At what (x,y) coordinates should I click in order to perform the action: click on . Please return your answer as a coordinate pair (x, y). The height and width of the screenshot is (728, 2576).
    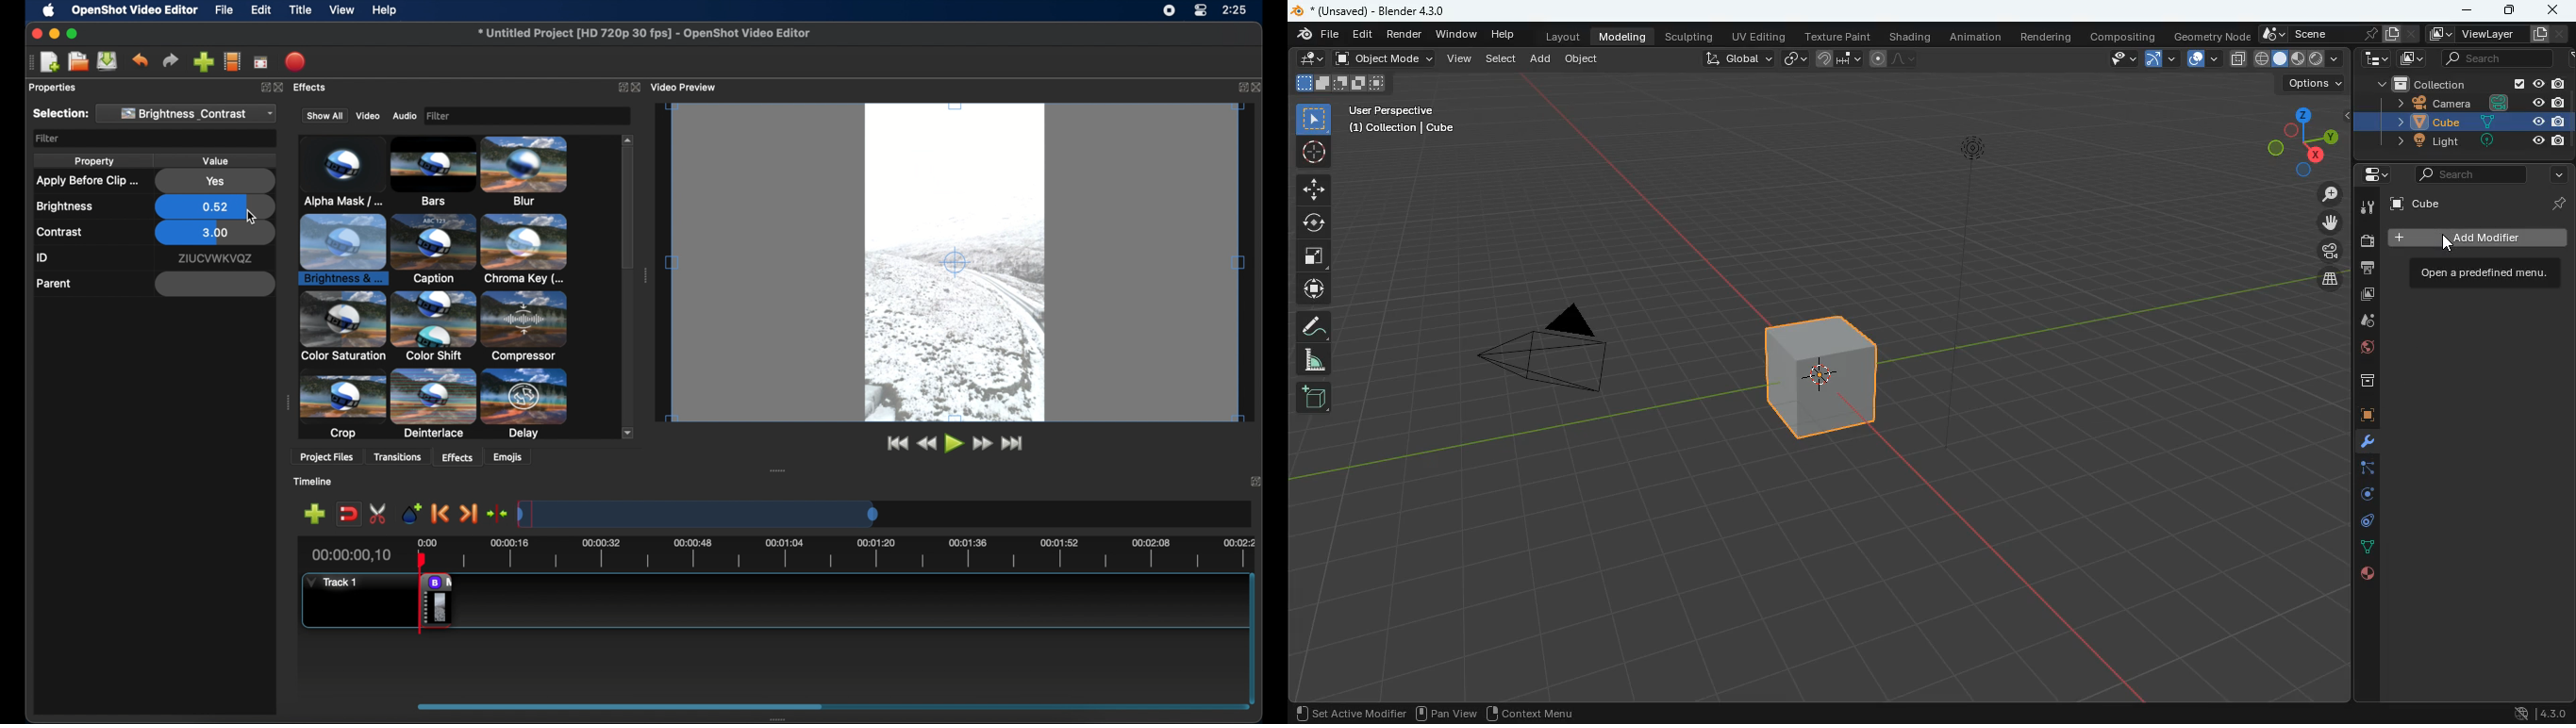
    Looking at the image, I should click on (2519, 84).